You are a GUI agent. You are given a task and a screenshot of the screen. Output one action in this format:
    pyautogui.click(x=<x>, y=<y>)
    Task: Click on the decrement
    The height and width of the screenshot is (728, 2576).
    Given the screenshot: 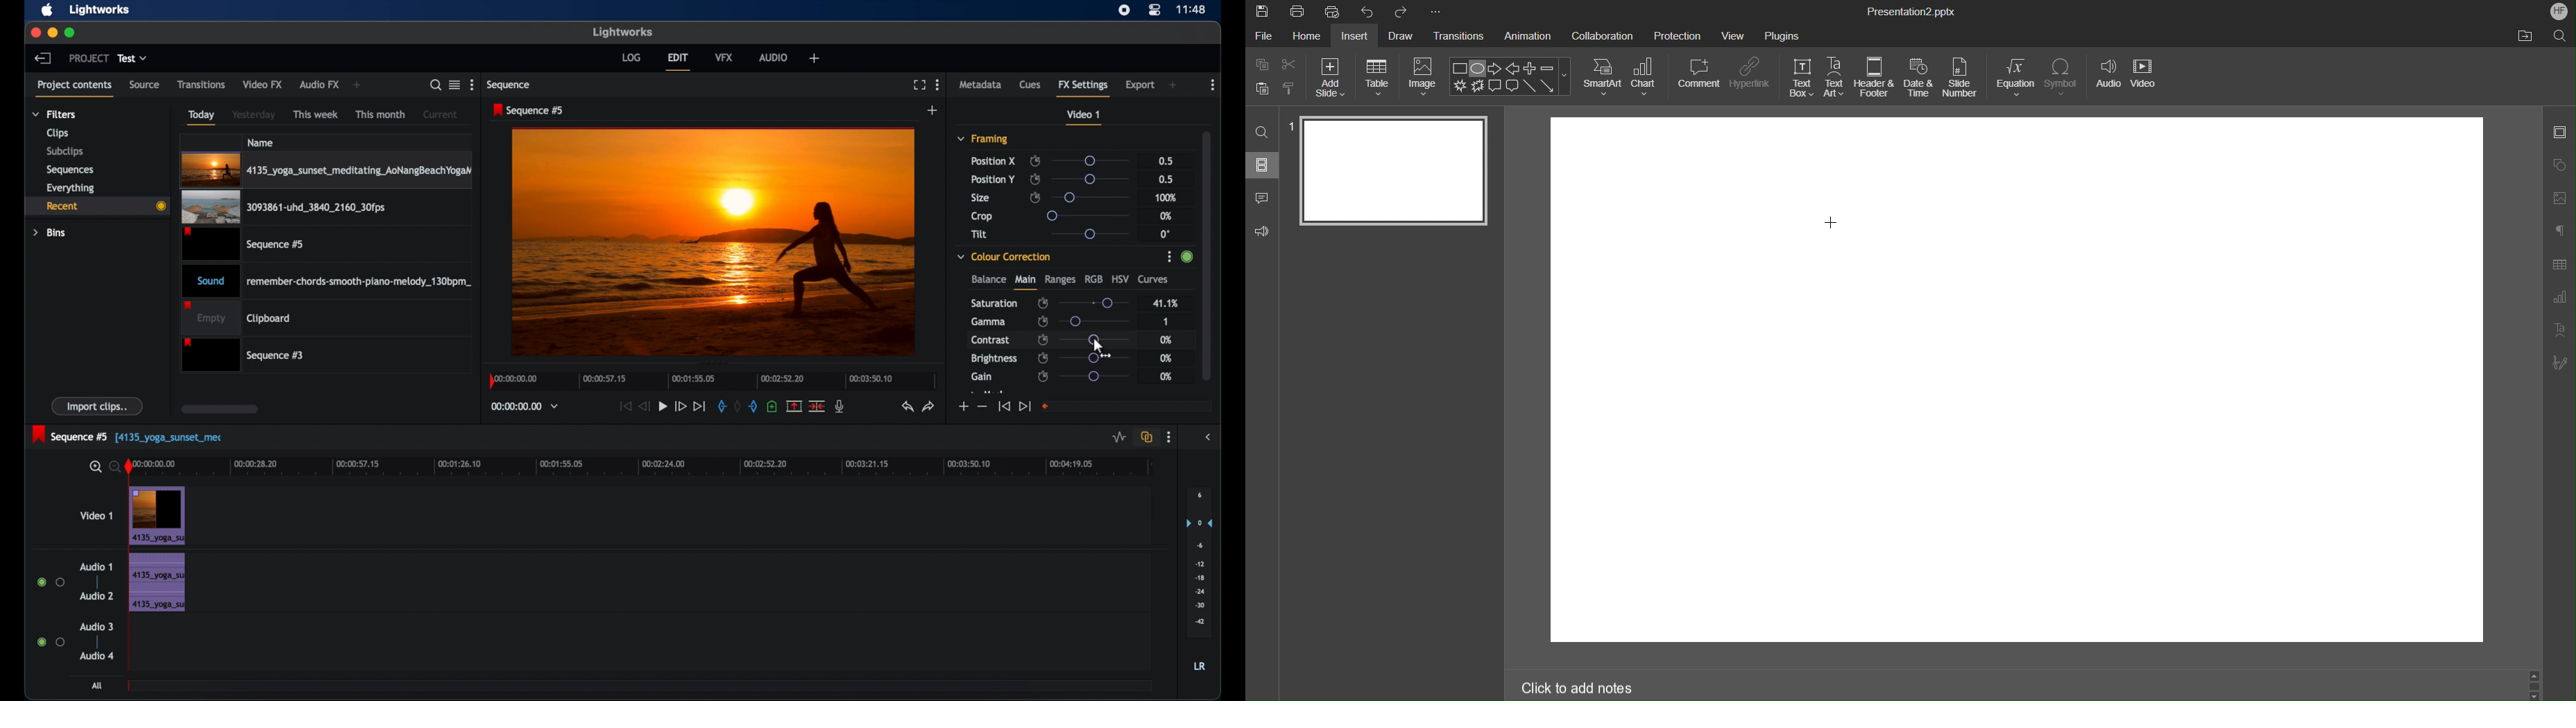 What is the action you would take?
    pyautogui.click(x=982, y=407)
    